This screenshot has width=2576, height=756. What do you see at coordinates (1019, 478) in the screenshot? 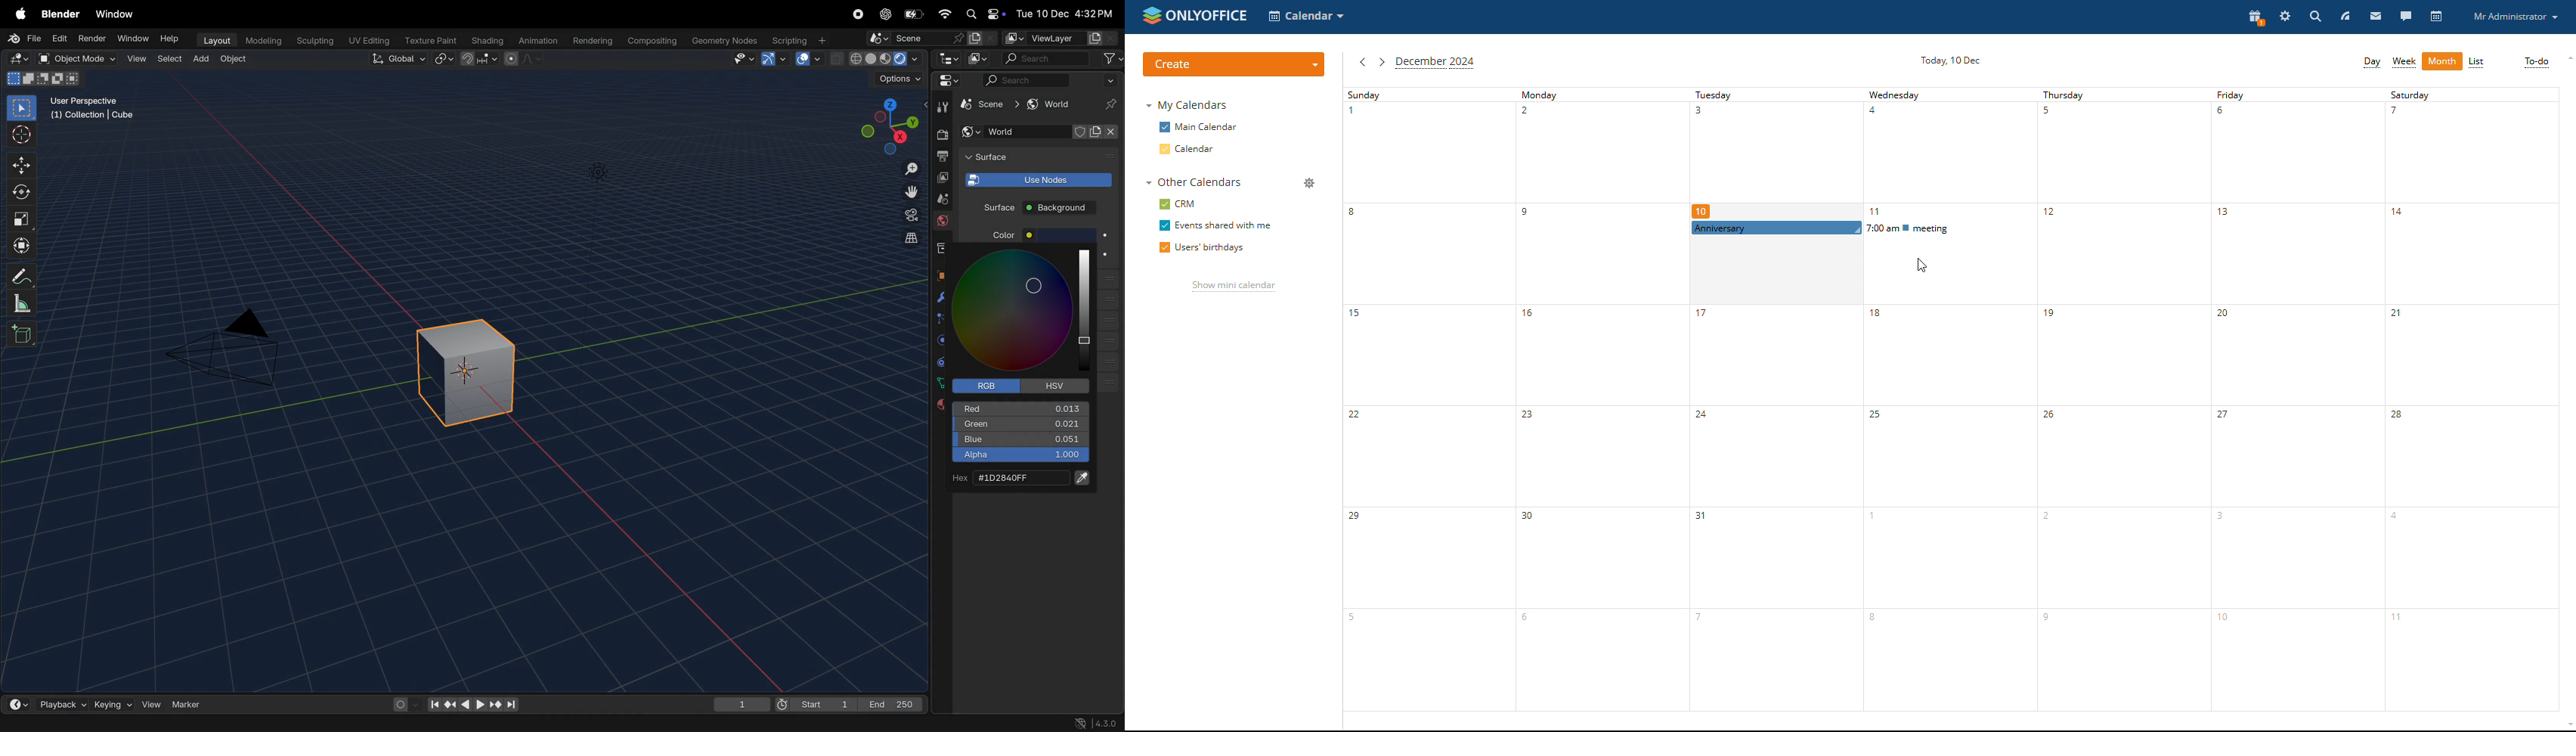
I see `color code` at bounding box center [1019, 478].